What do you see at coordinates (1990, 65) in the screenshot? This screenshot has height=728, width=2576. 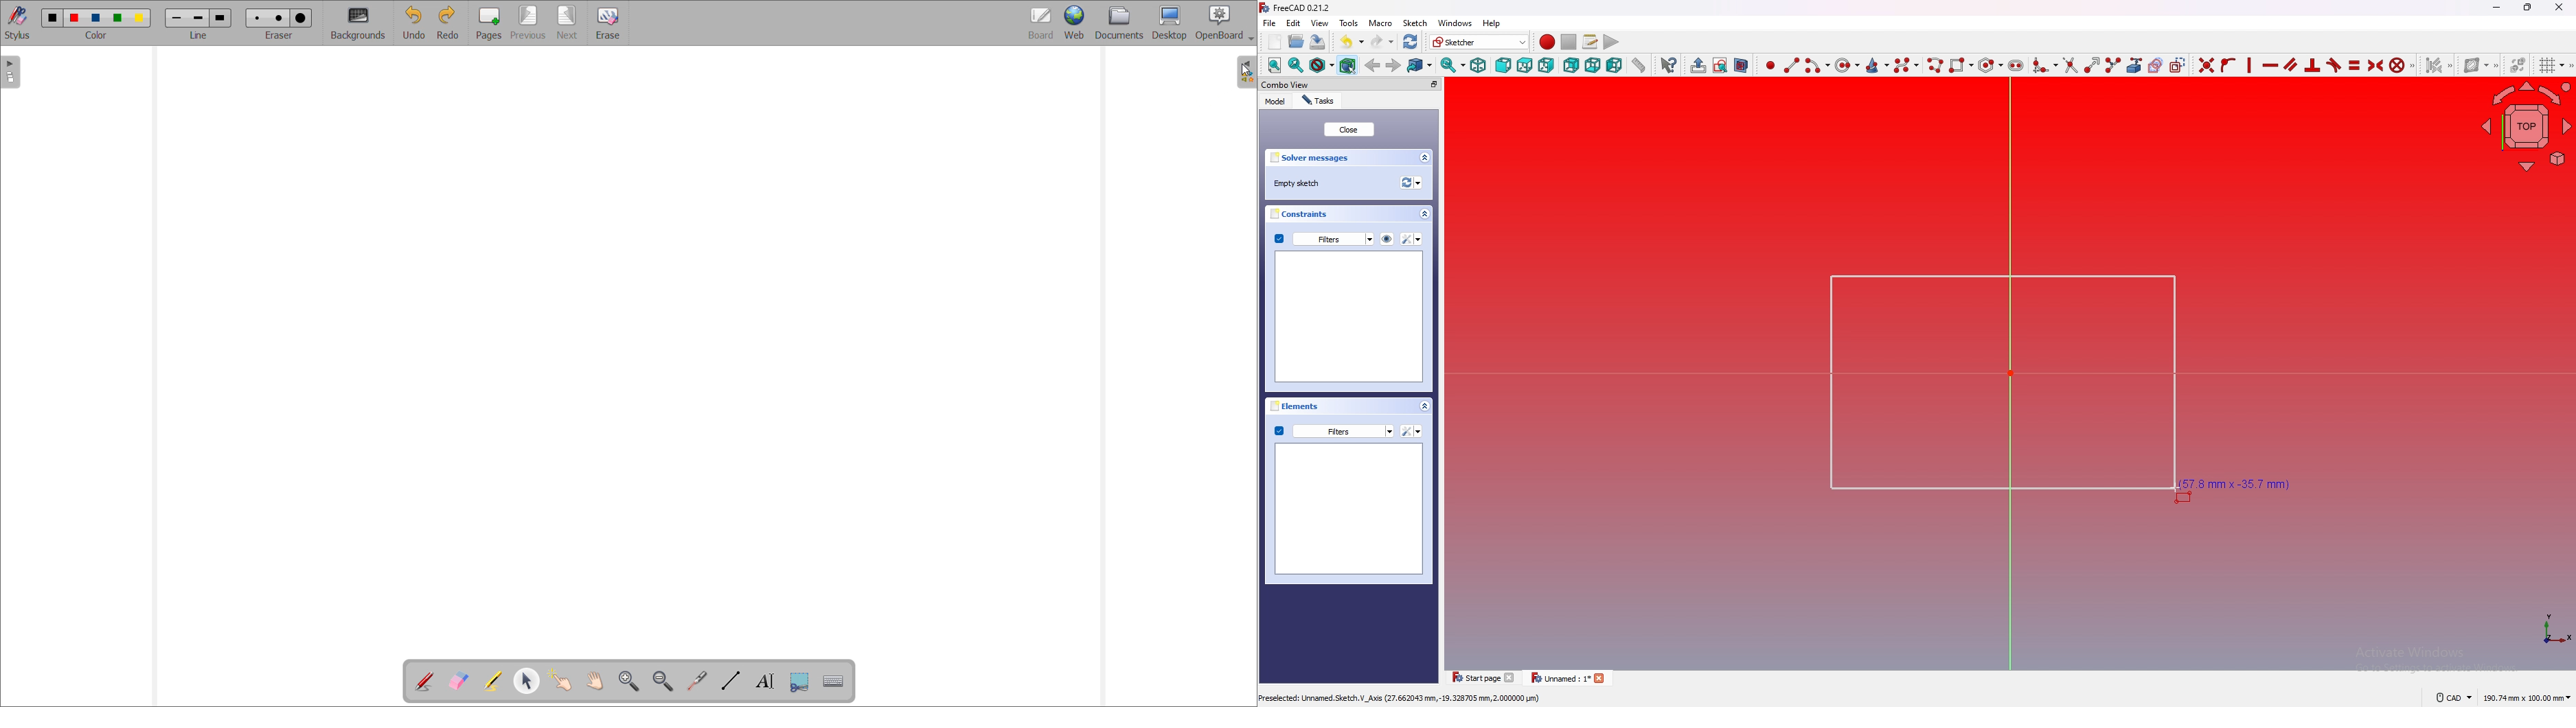 I see `create regular polygon` at bounding box center [1990, 65].